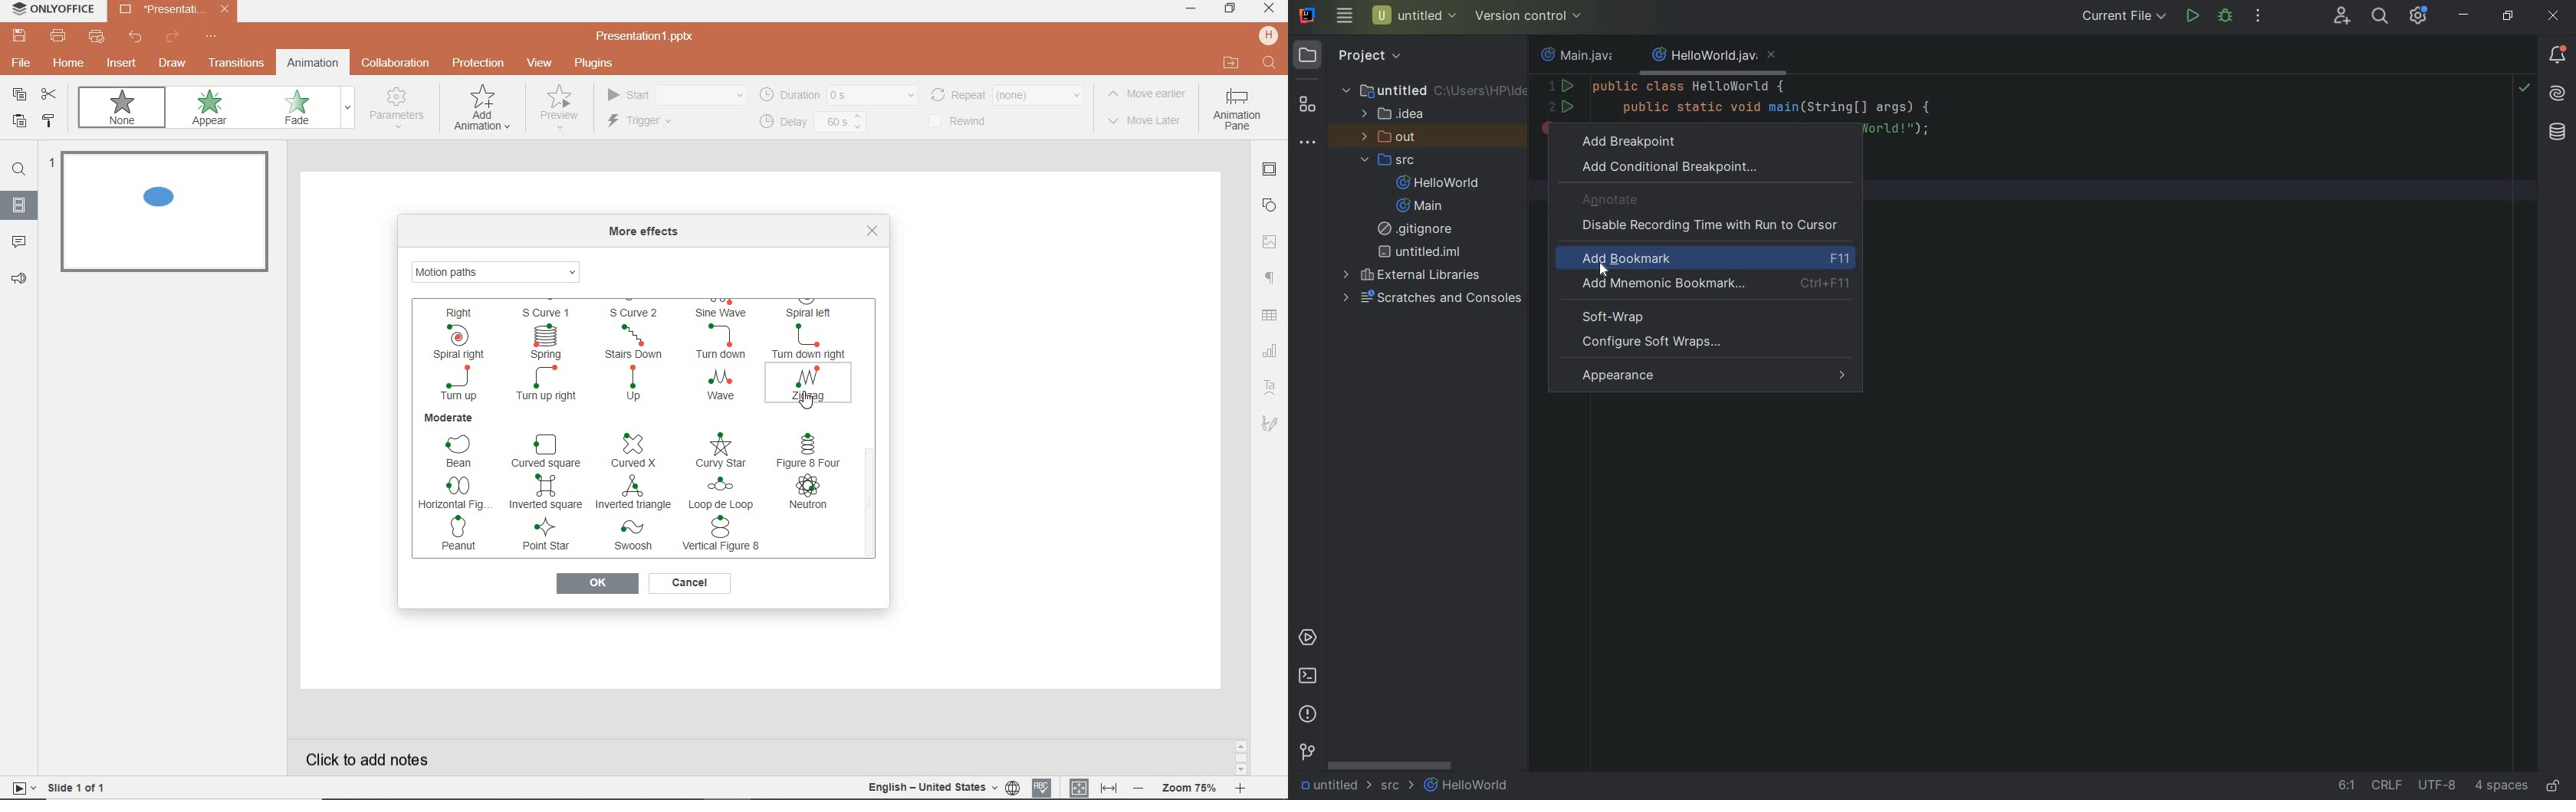  Describe the element at coordinates (547, 385) in the screenshot. I see `turn up right` at that location.